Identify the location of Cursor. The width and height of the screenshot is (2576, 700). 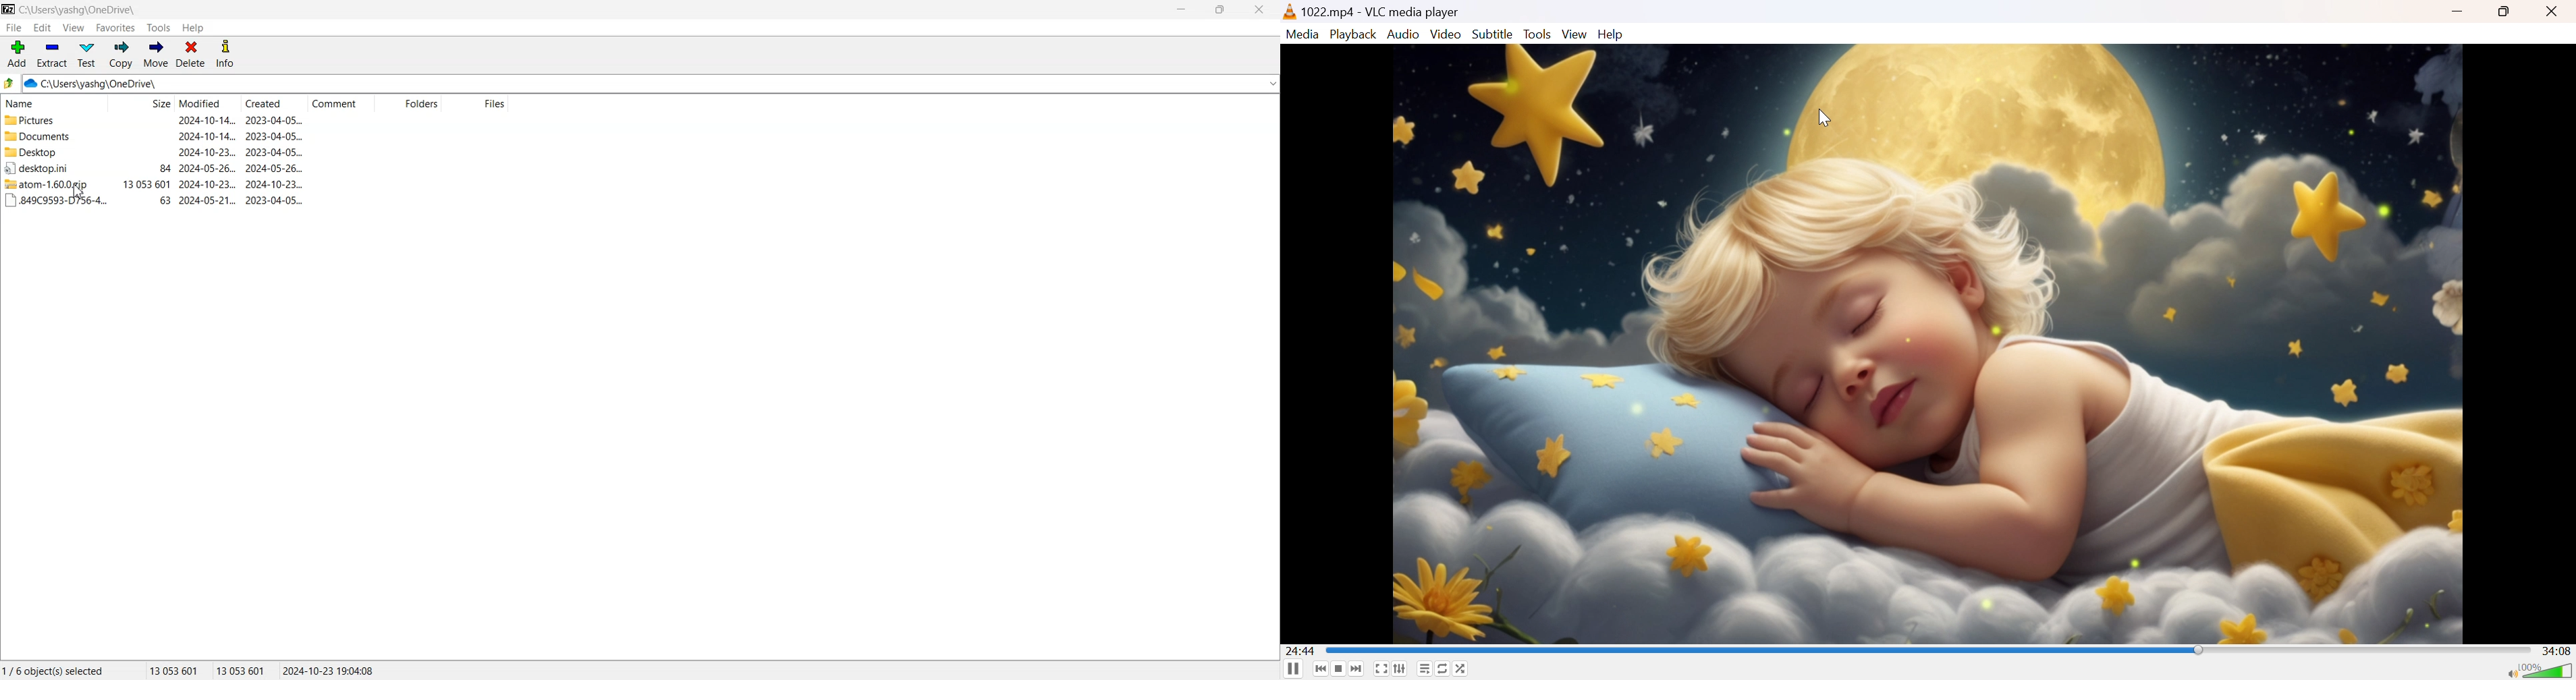
(79, 191).